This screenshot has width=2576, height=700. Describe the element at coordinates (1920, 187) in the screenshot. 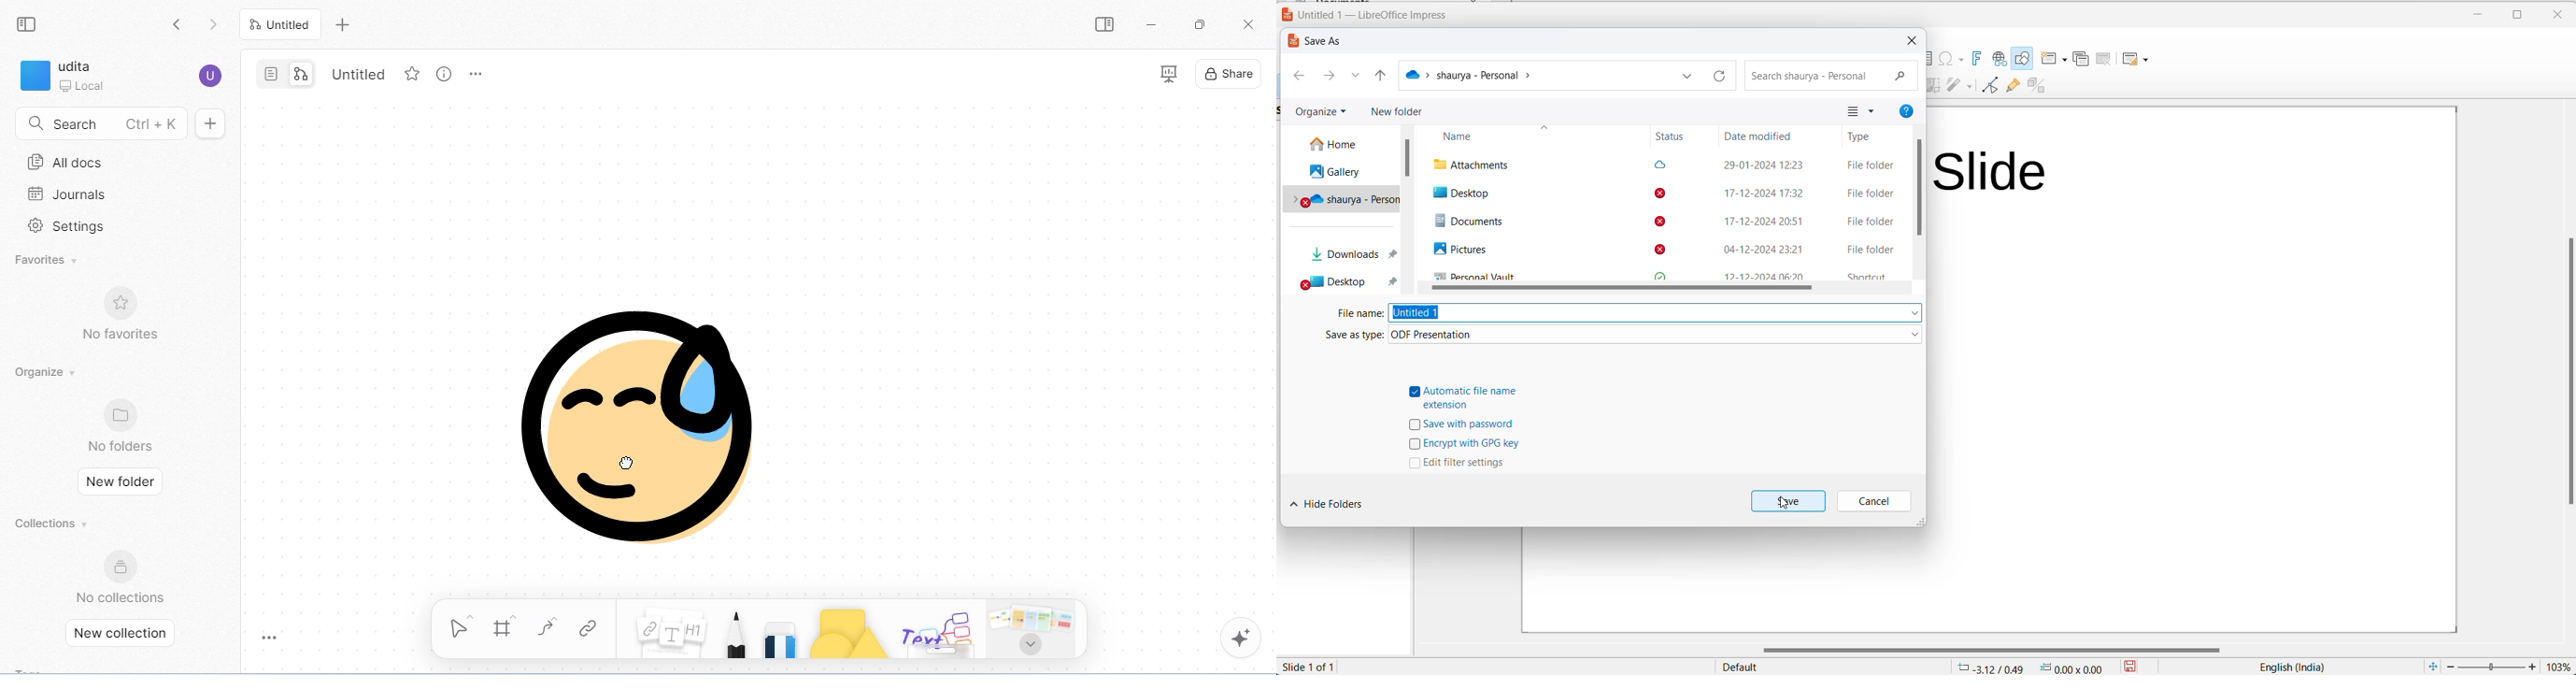

I see `SCROLL BAR NAVIGATION` at that location.